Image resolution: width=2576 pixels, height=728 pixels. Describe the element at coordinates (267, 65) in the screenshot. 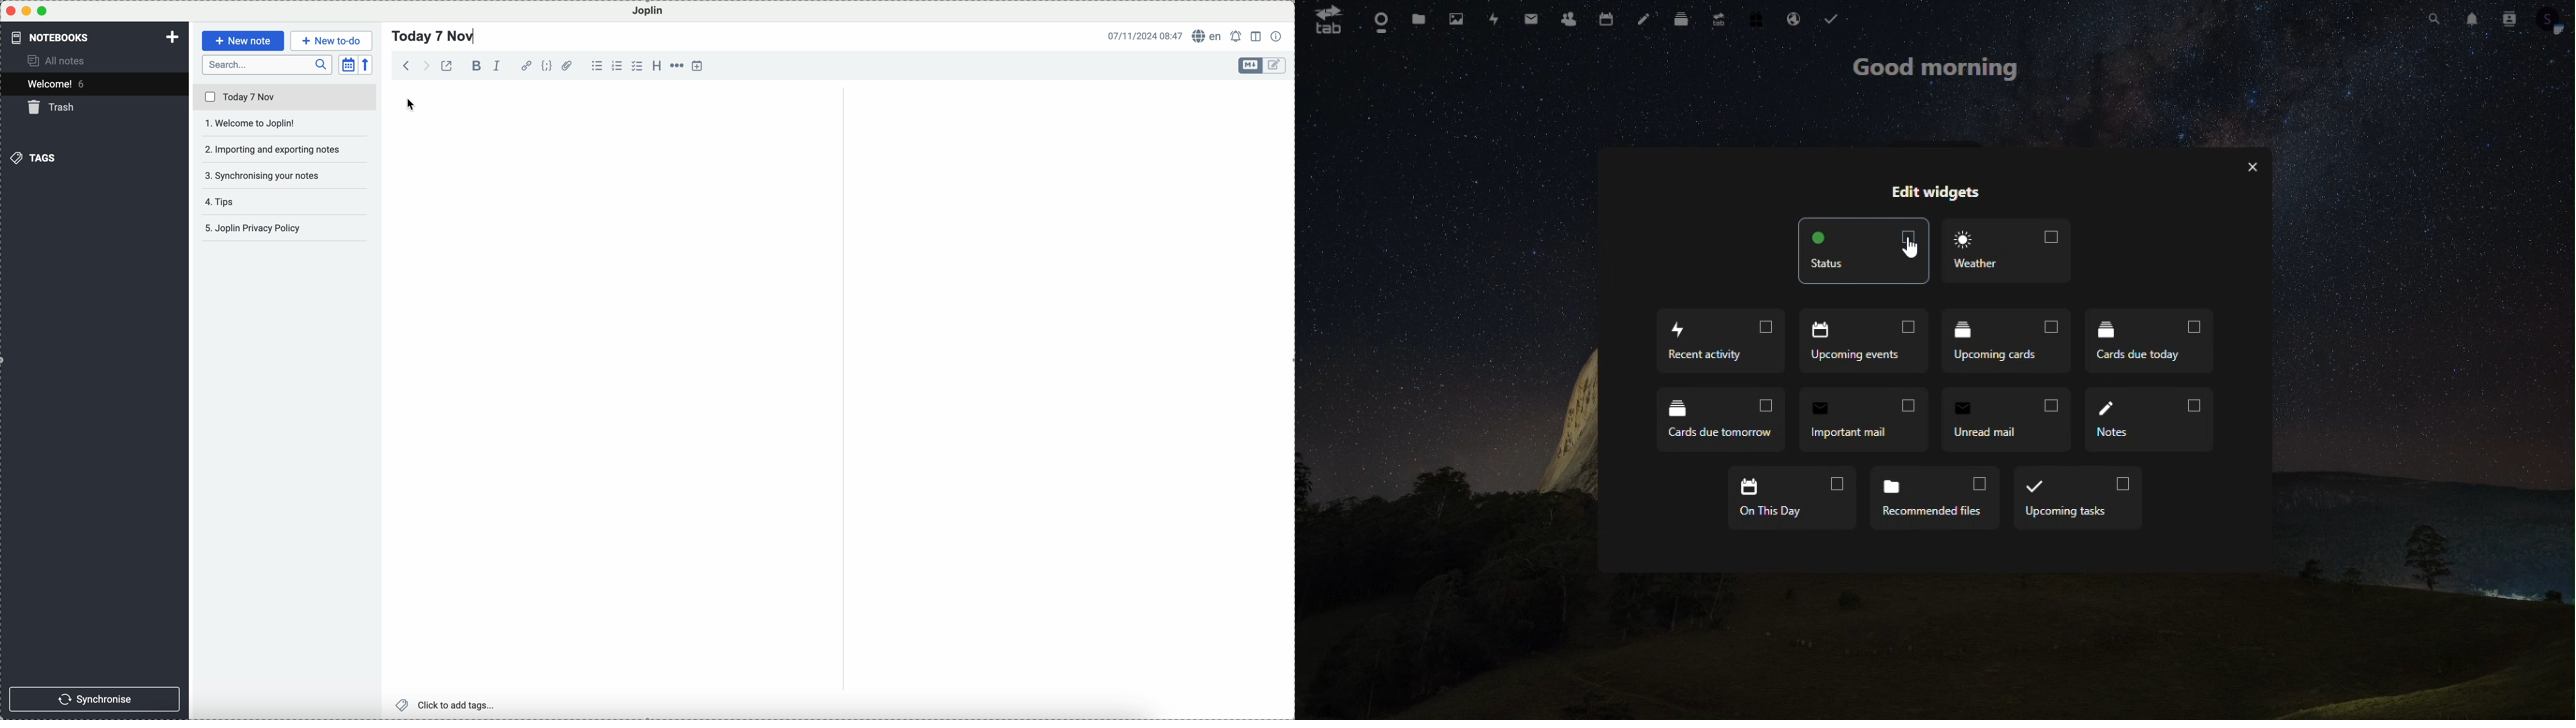

I see `search bar` at that location.